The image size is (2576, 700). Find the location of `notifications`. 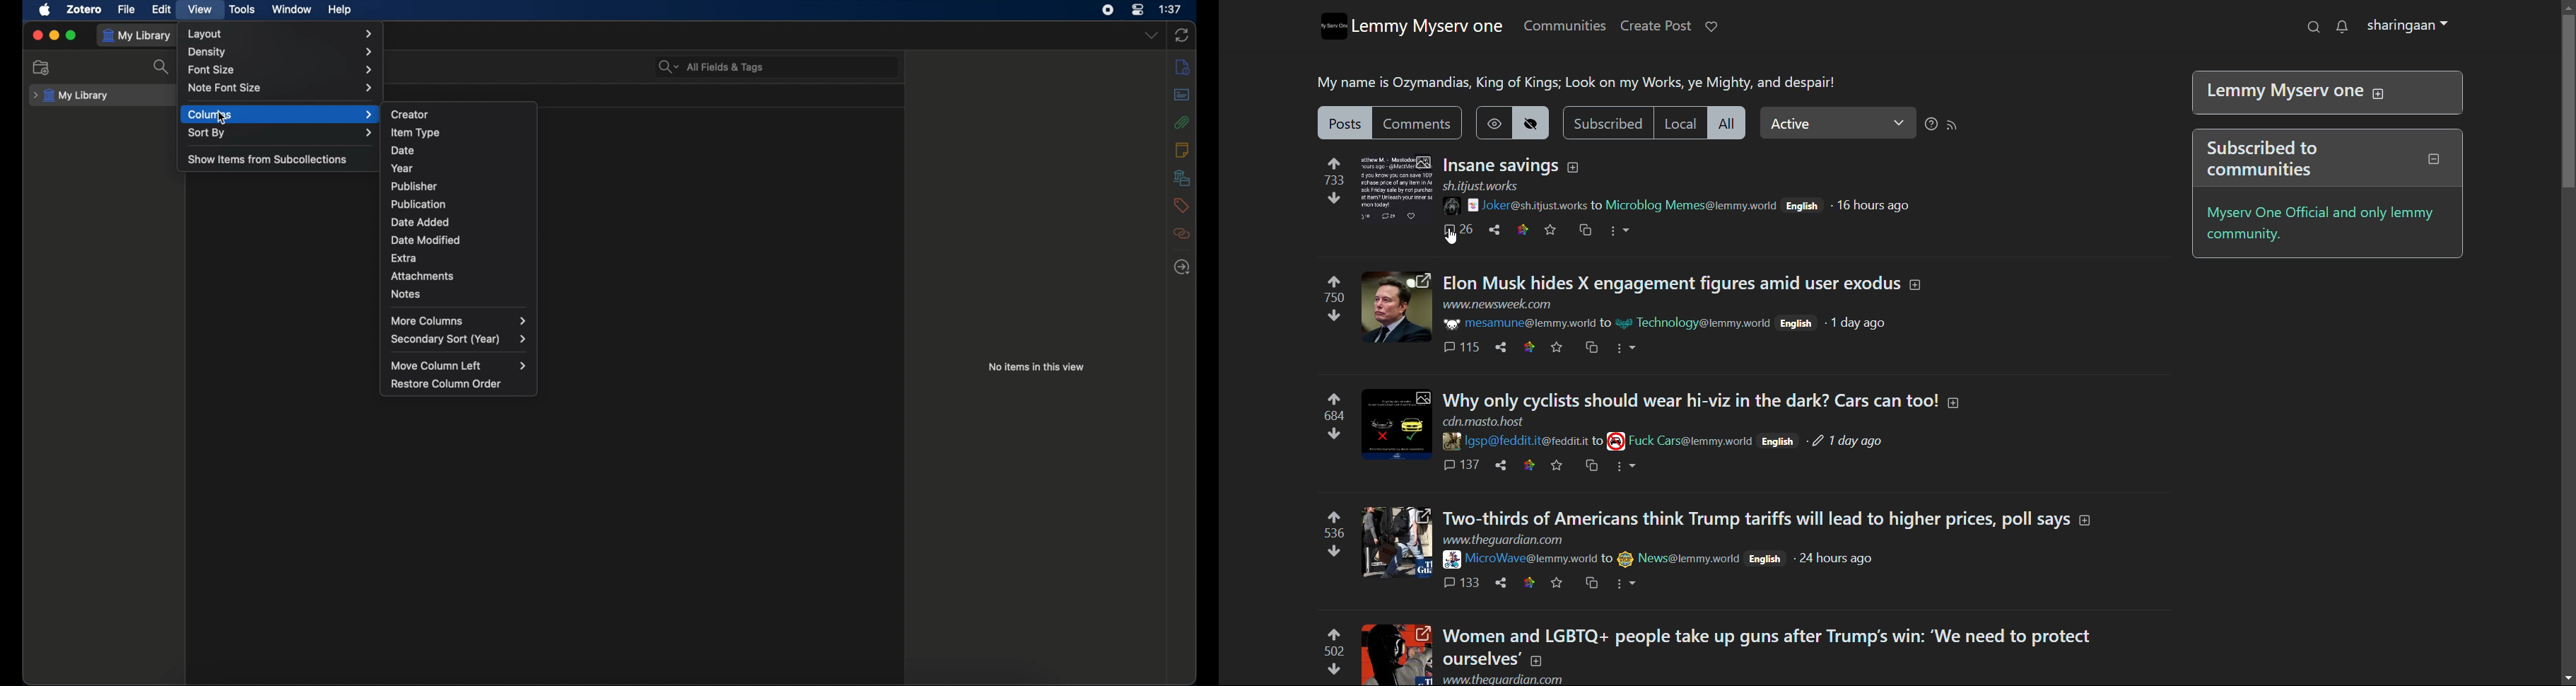

notifications is located at coordinates (2342, 26).